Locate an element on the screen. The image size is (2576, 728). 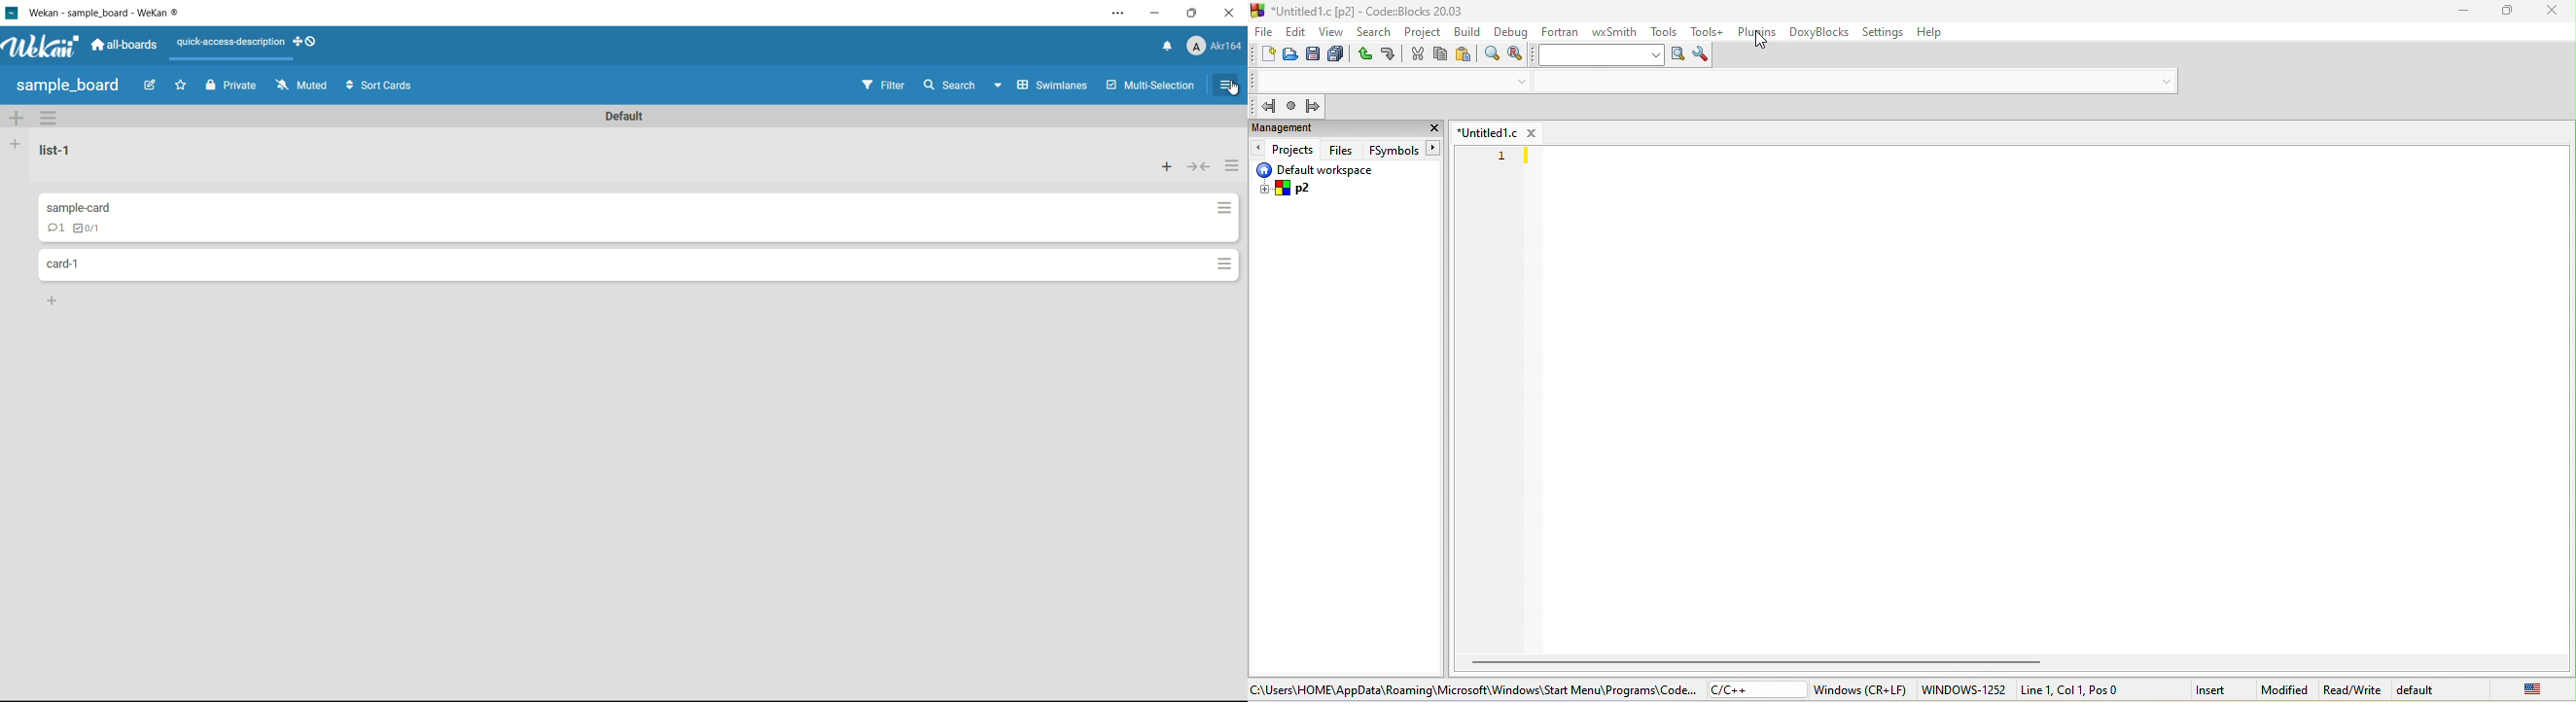
redo is located at coordinates (1392, 54).